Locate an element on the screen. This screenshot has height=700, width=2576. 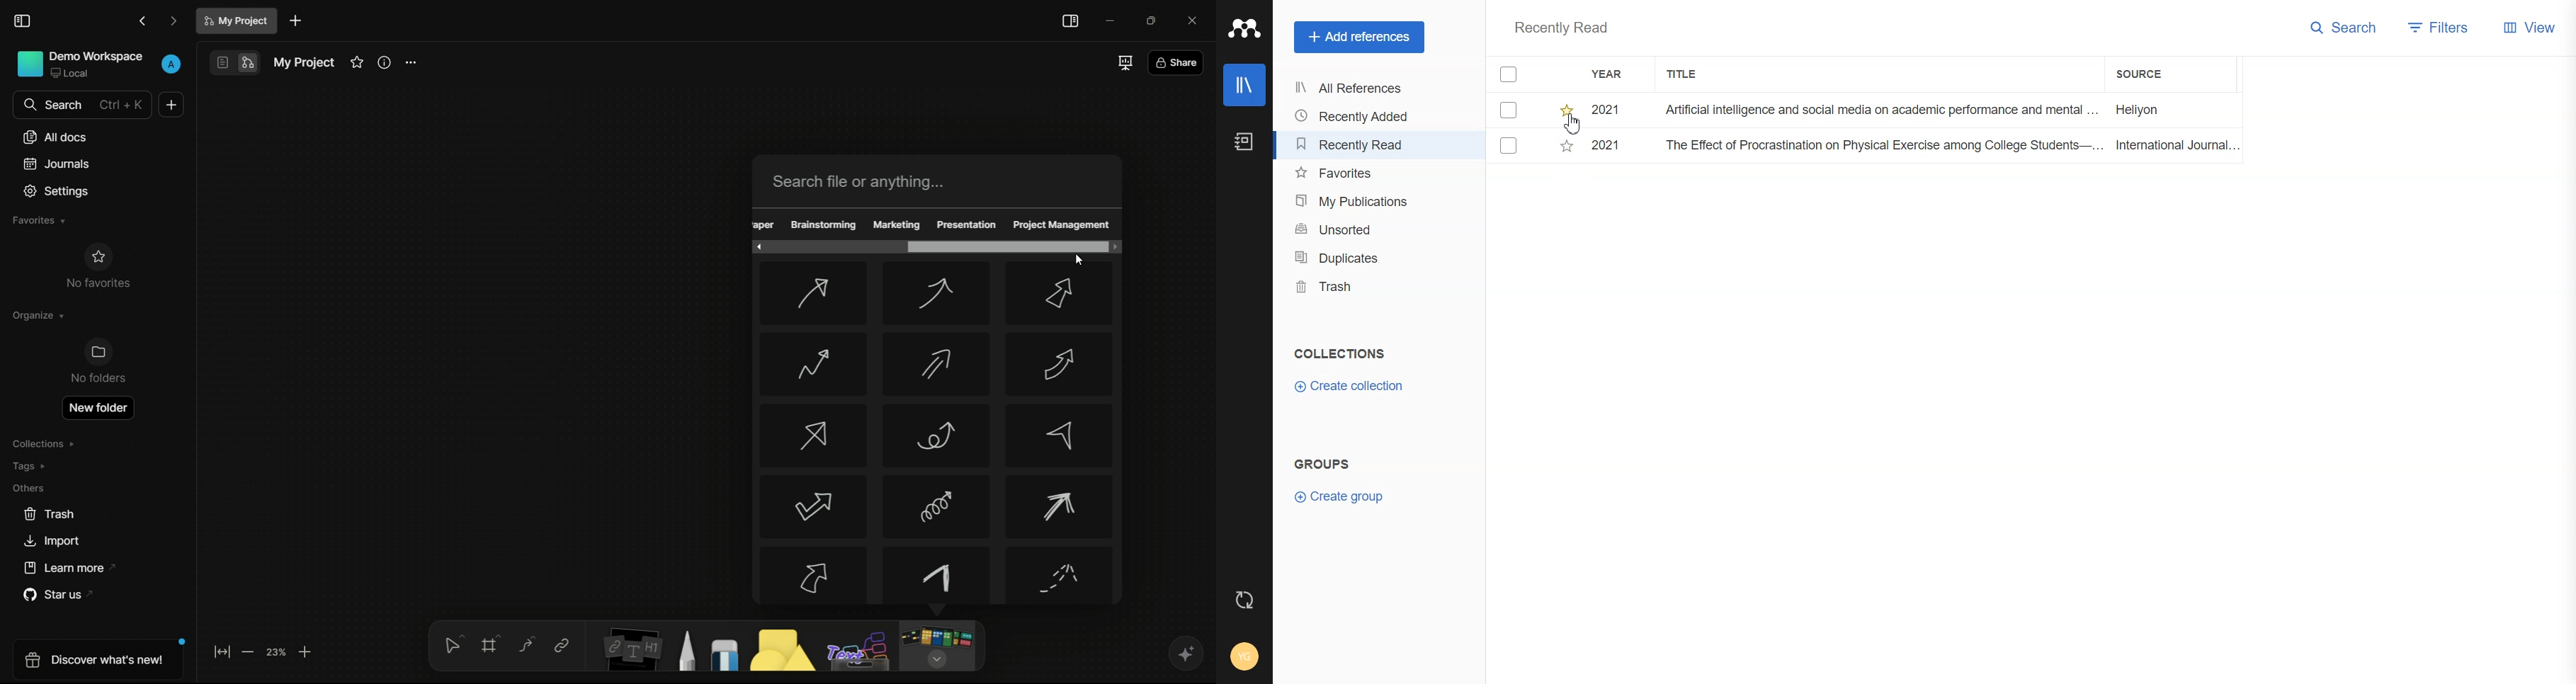
Title is located at coordinates (1693, 74).